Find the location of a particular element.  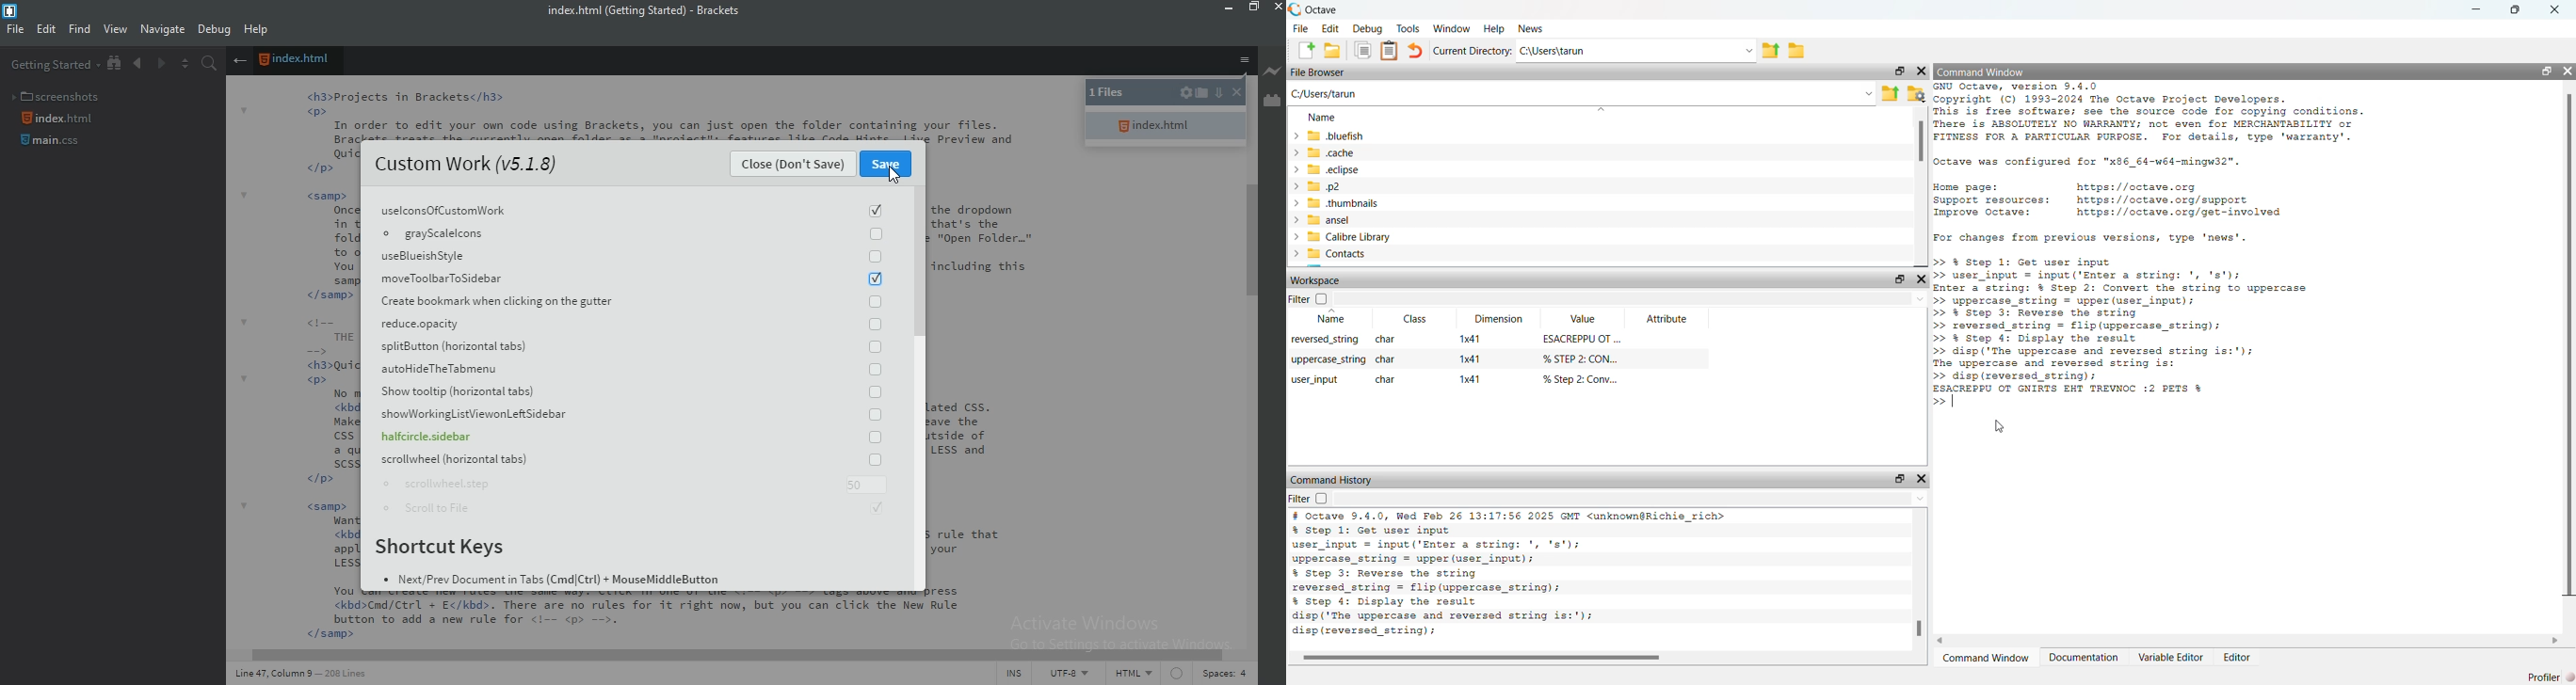

editor is located at coordinates (2236, 658).